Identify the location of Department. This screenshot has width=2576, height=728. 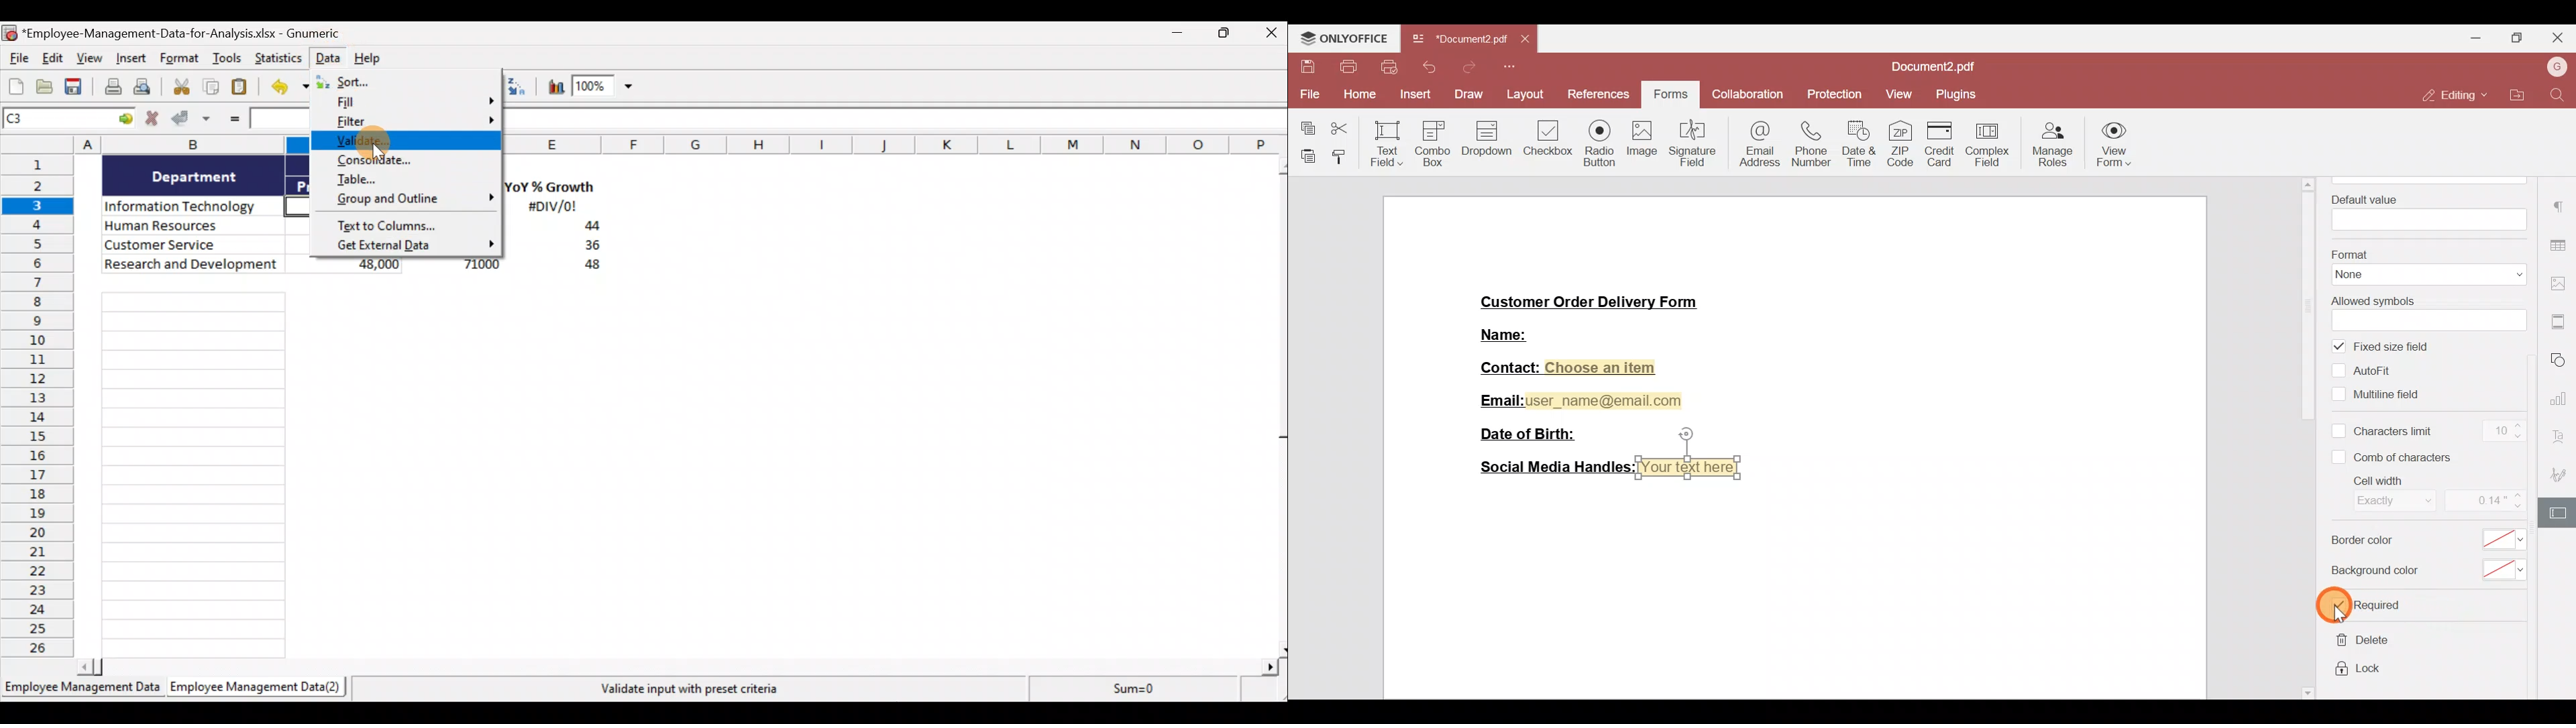
(195, 176).